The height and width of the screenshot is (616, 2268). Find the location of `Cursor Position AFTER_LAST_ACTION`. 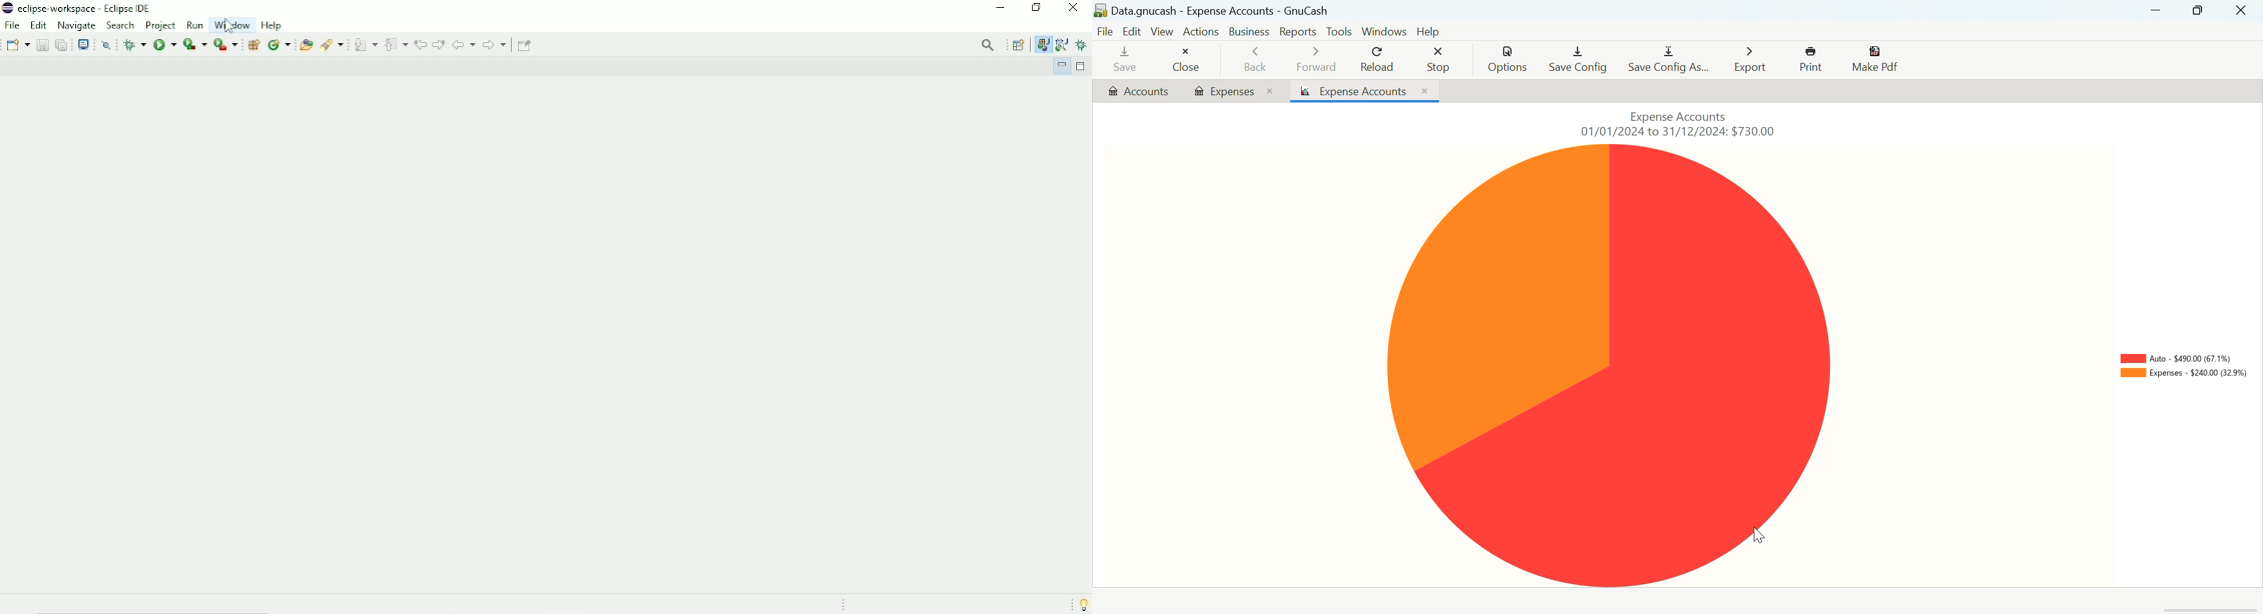

Cursor Position AFTER_LAST_ACTION is located at coordinates (1760, 537).